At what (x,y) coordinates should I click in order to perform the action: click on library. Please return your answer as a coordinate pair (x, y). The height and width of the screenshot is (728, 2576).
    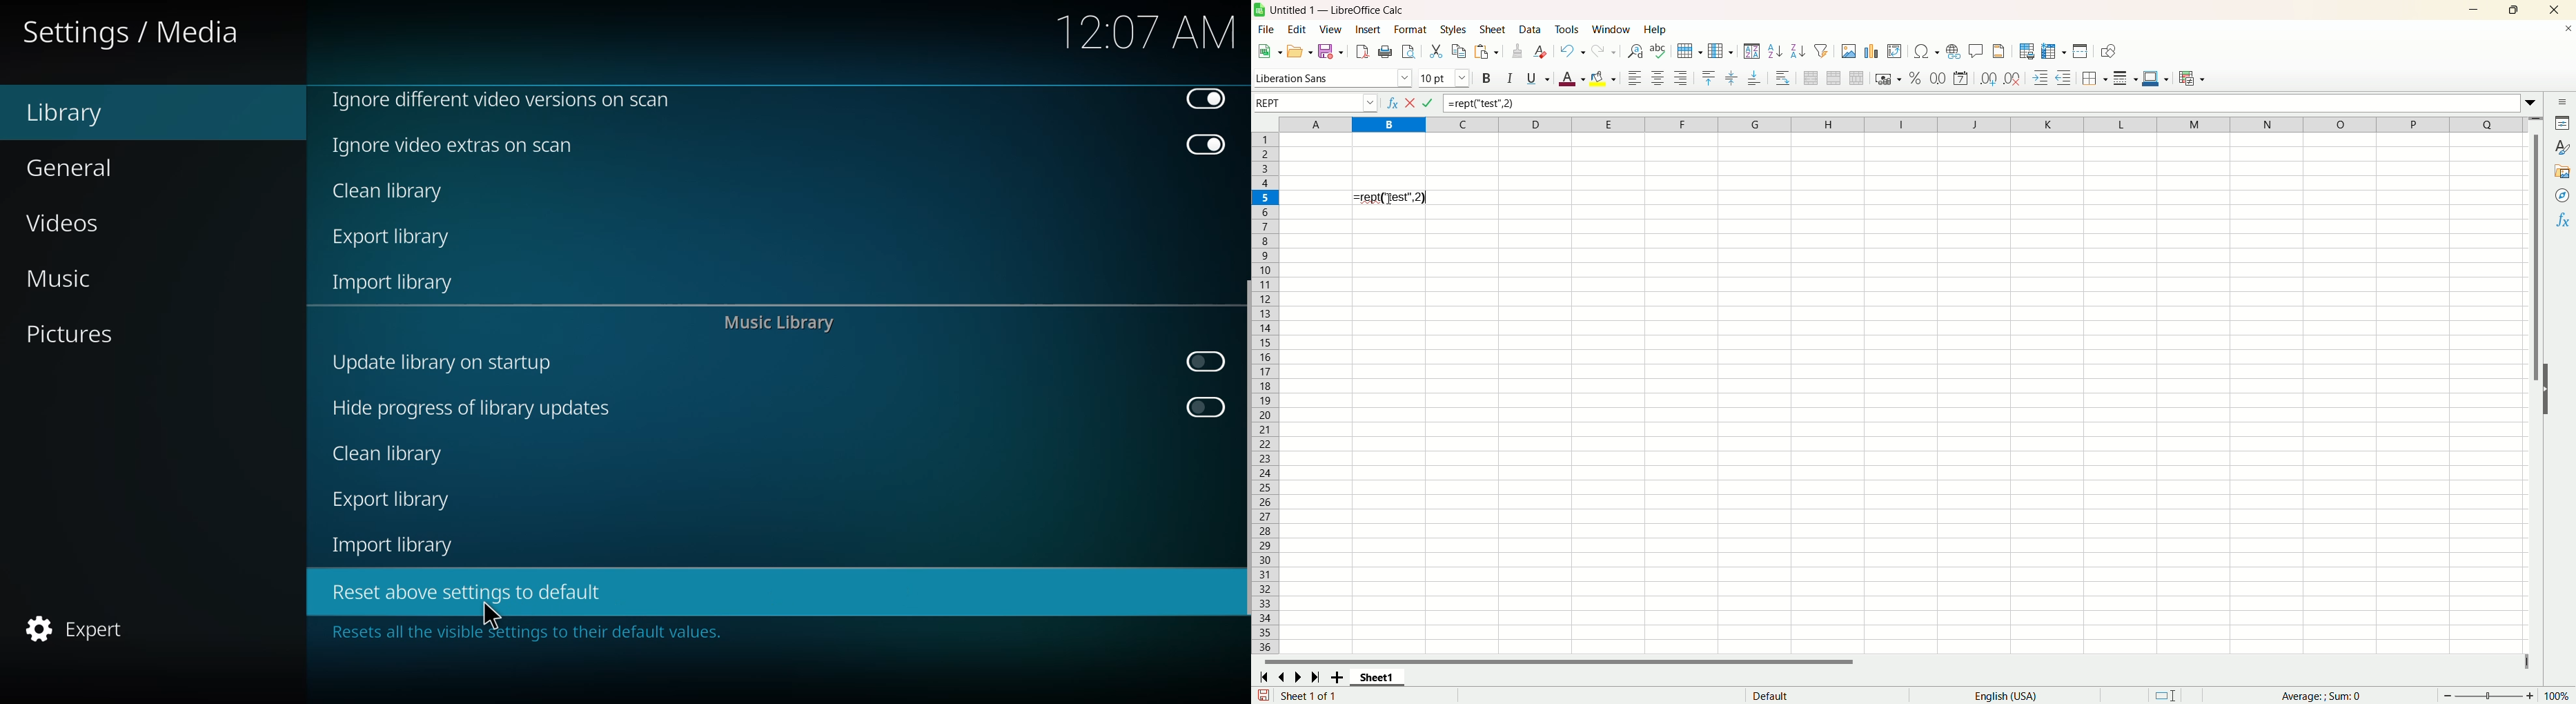
    Looking at the image, I should click on (65, 114).